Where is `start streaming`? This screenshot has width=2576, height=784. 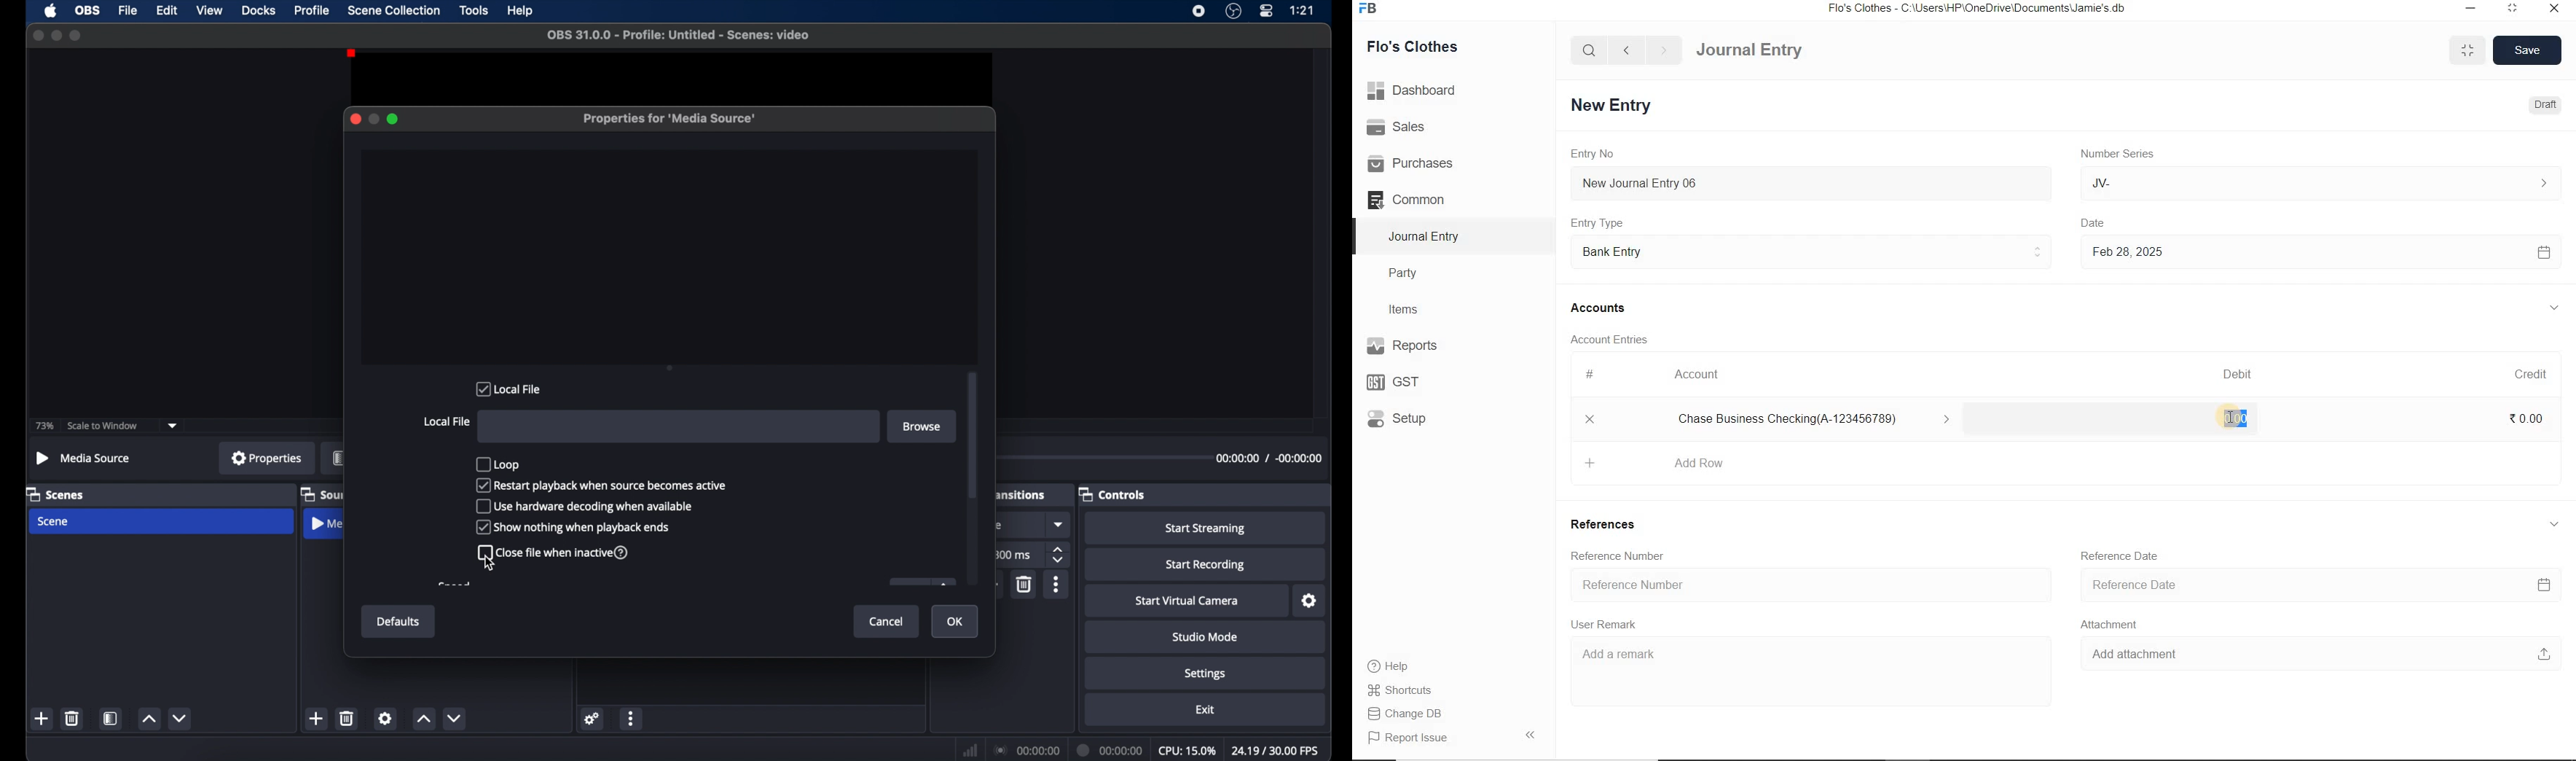 start streaming is located at coordinates (1207, 528).